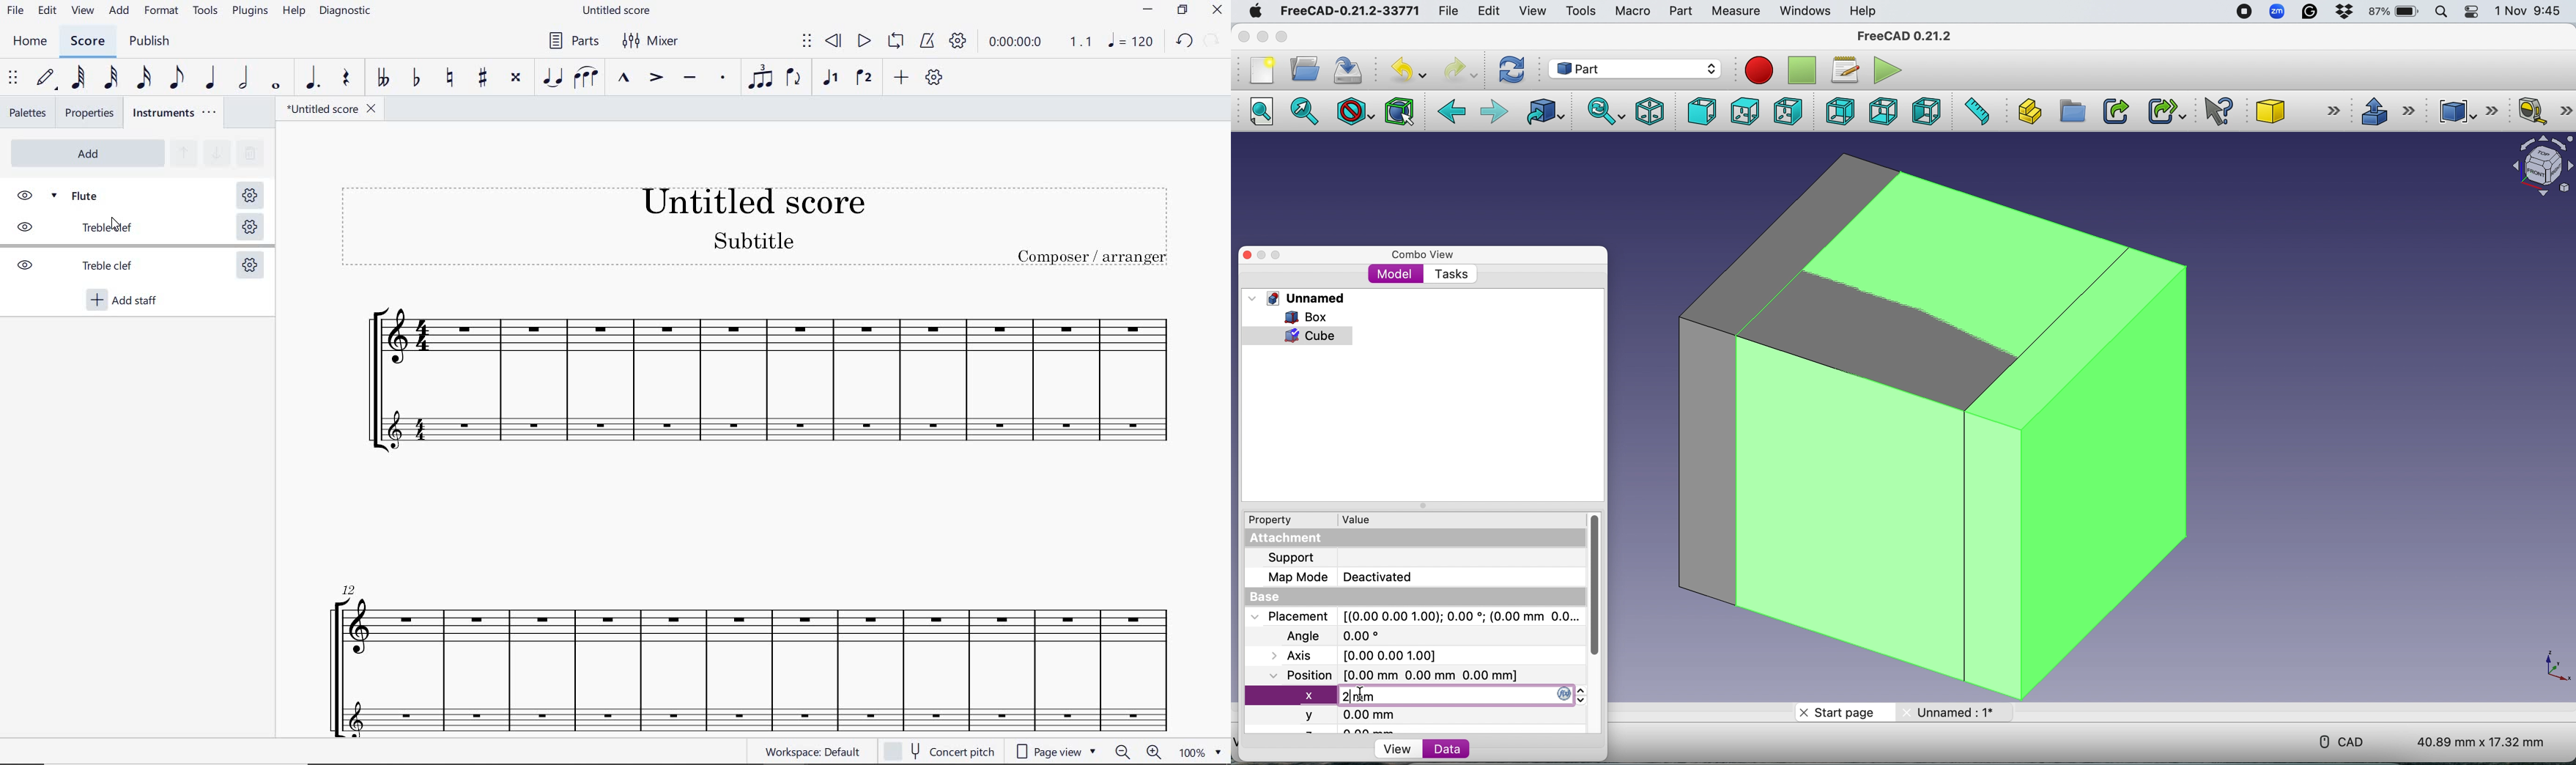 The image size is (2576, 784). Describe the element at coordinates (863, 42) in the screenshot. I see `PLAY` at that location.